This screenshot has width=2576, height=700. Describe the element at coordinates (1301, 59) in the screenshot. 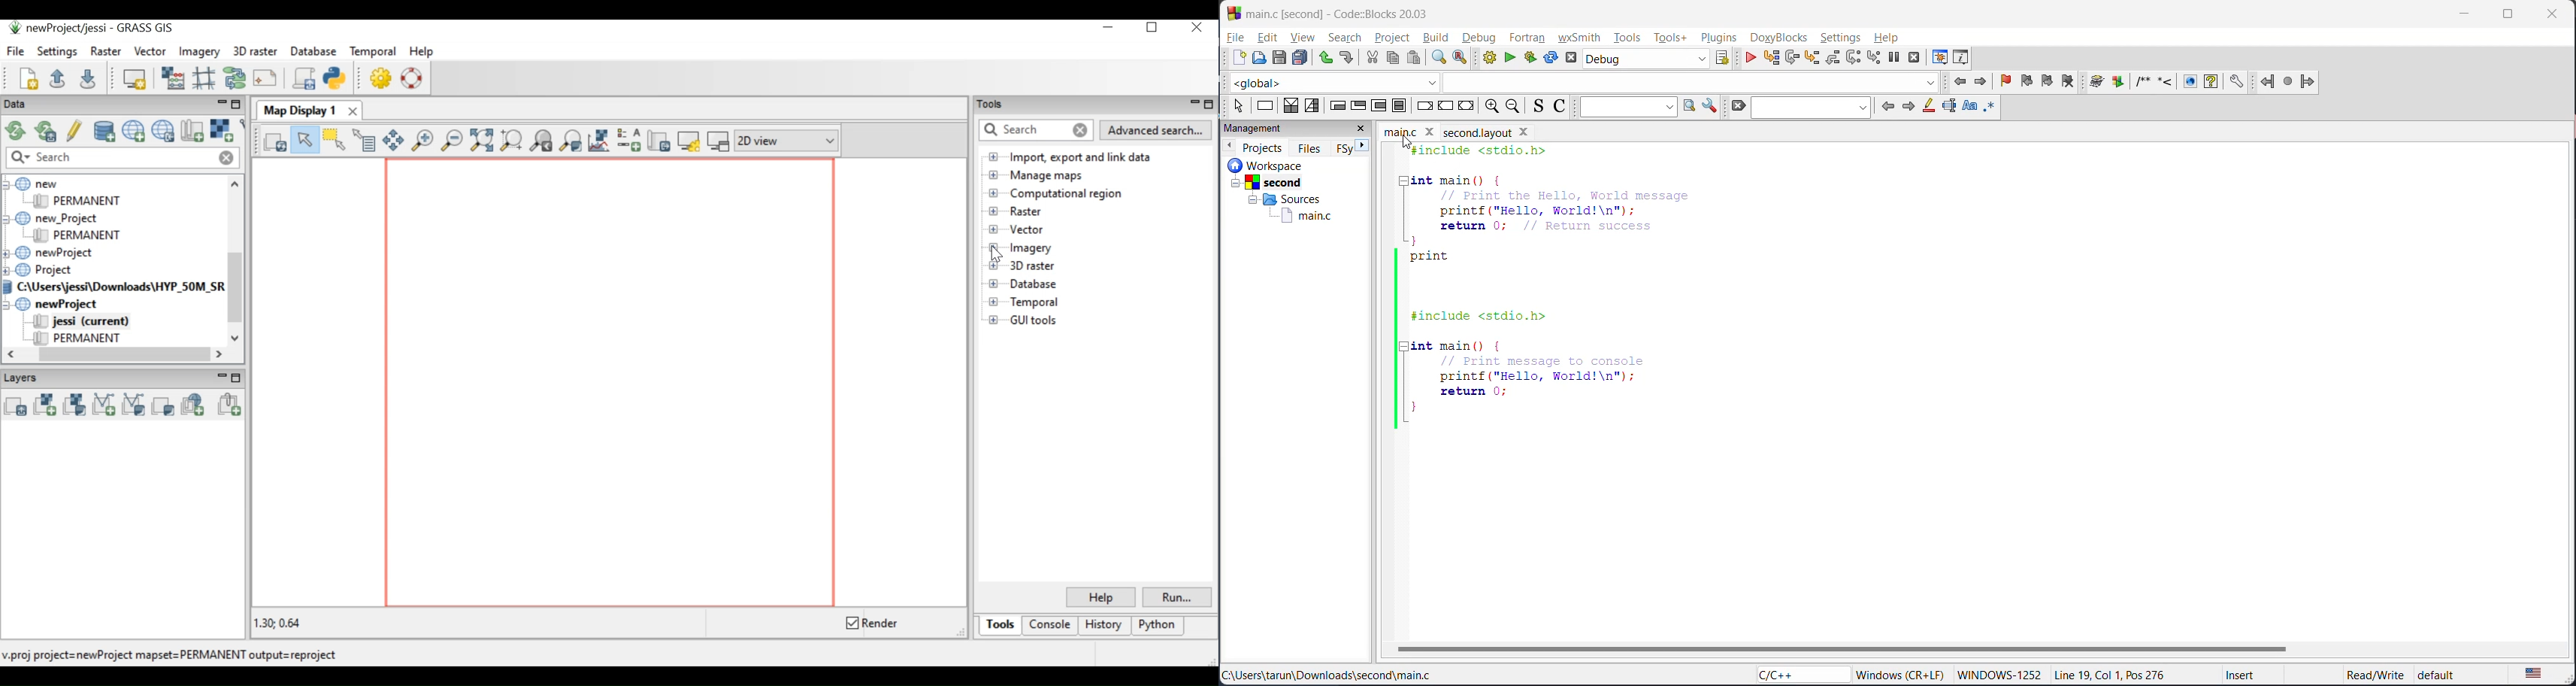

I see `save everything` at that location.